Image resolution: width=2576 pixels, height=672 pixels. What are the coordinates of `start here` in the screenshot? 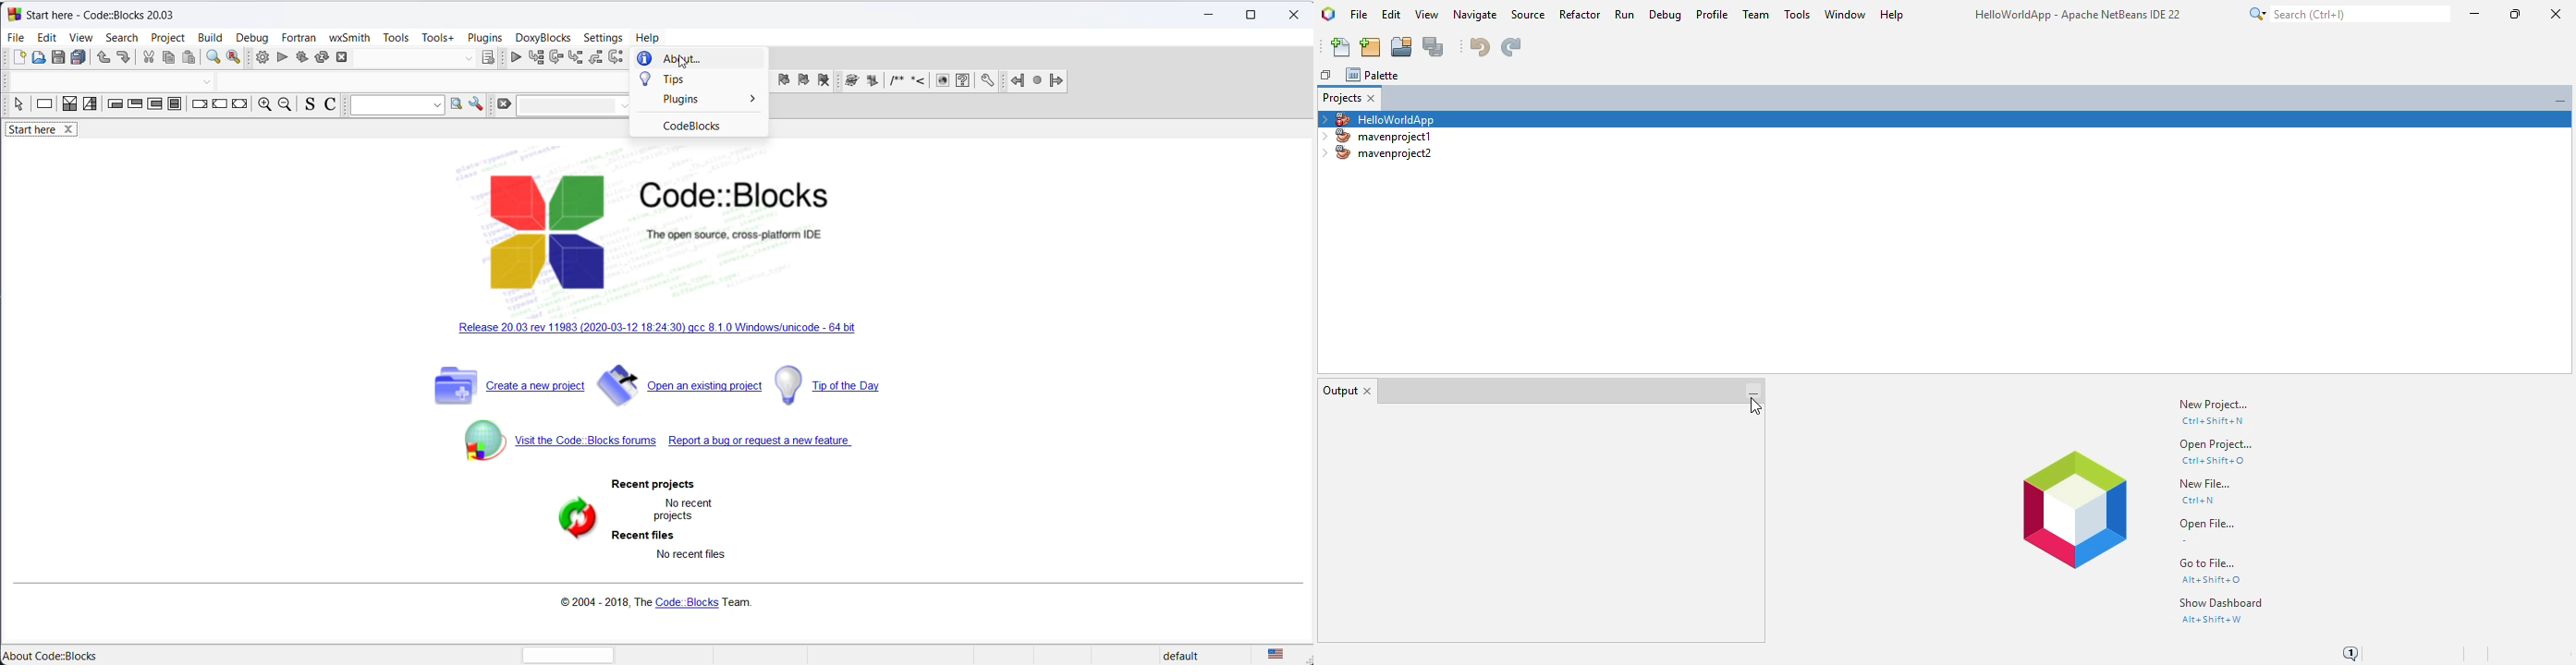 It's located at (31, 656).